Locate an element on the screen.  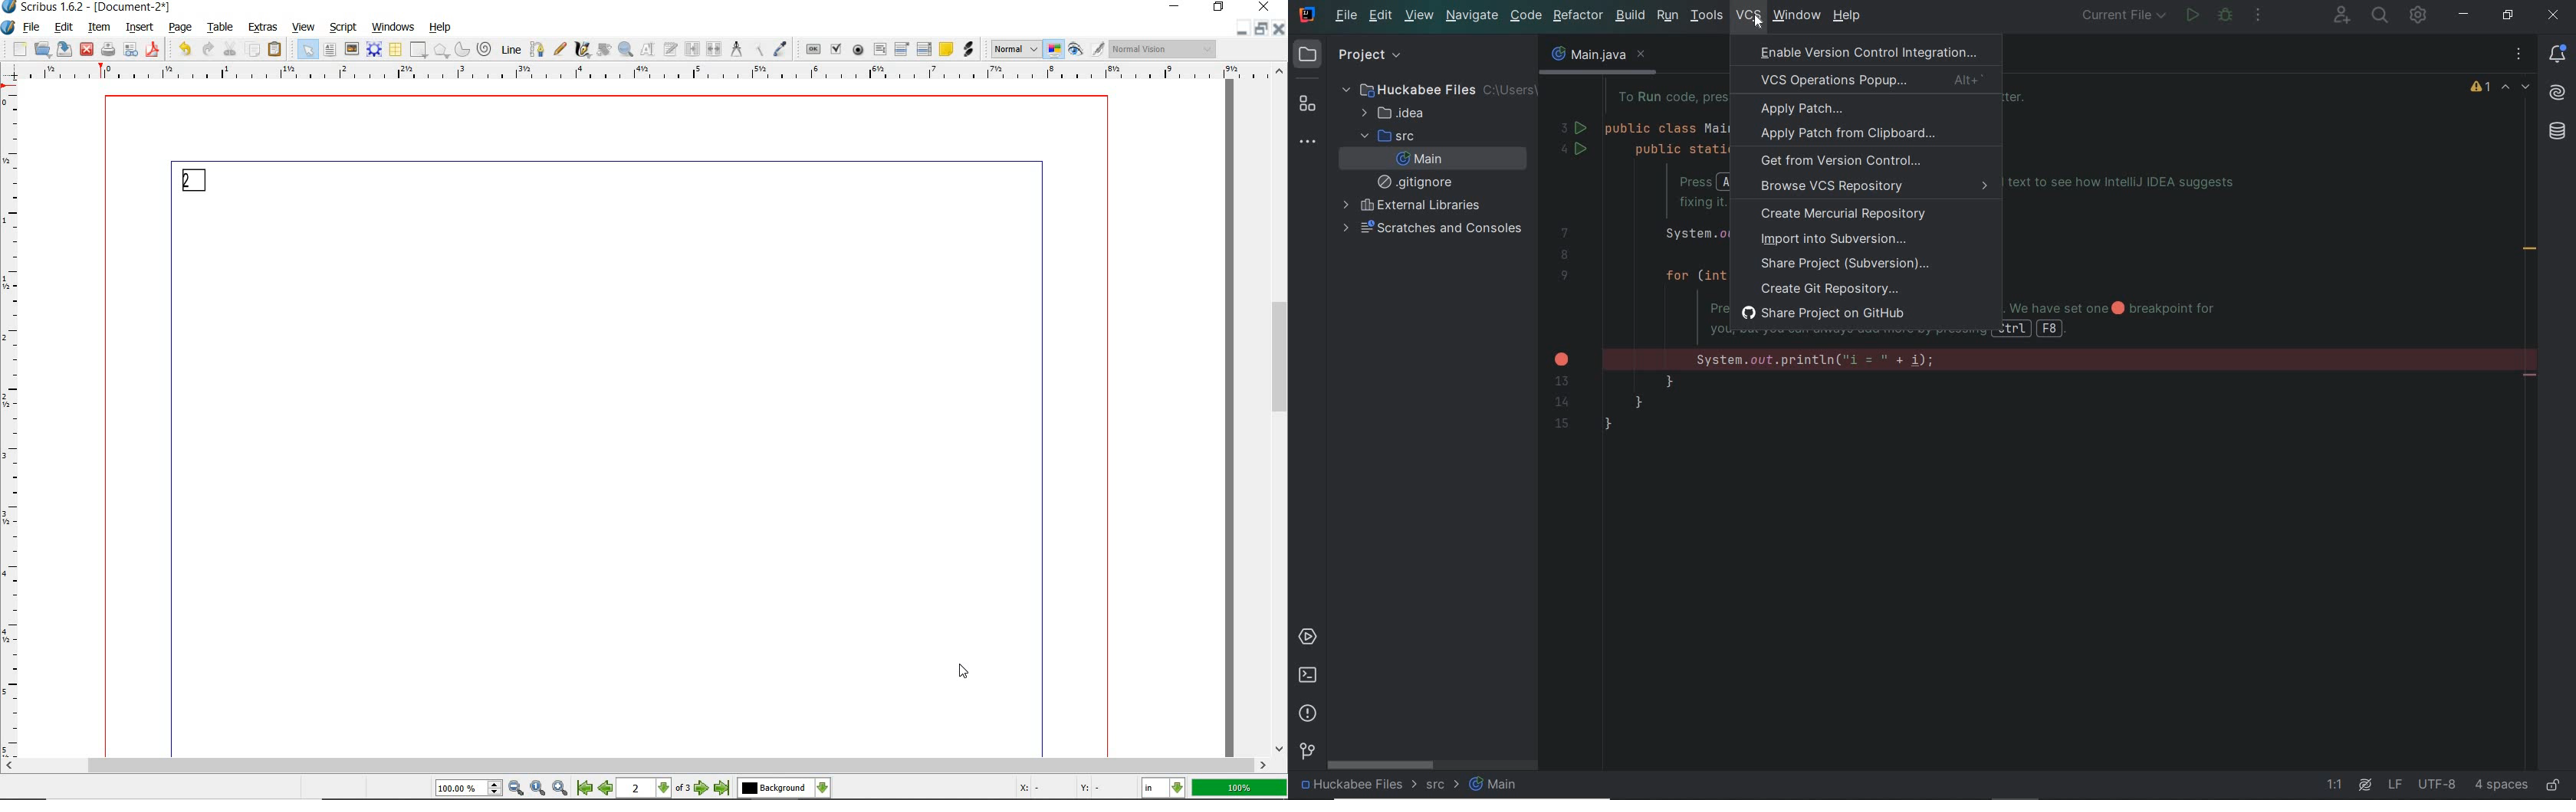
pdf check box is located at coordinates (837, 51).